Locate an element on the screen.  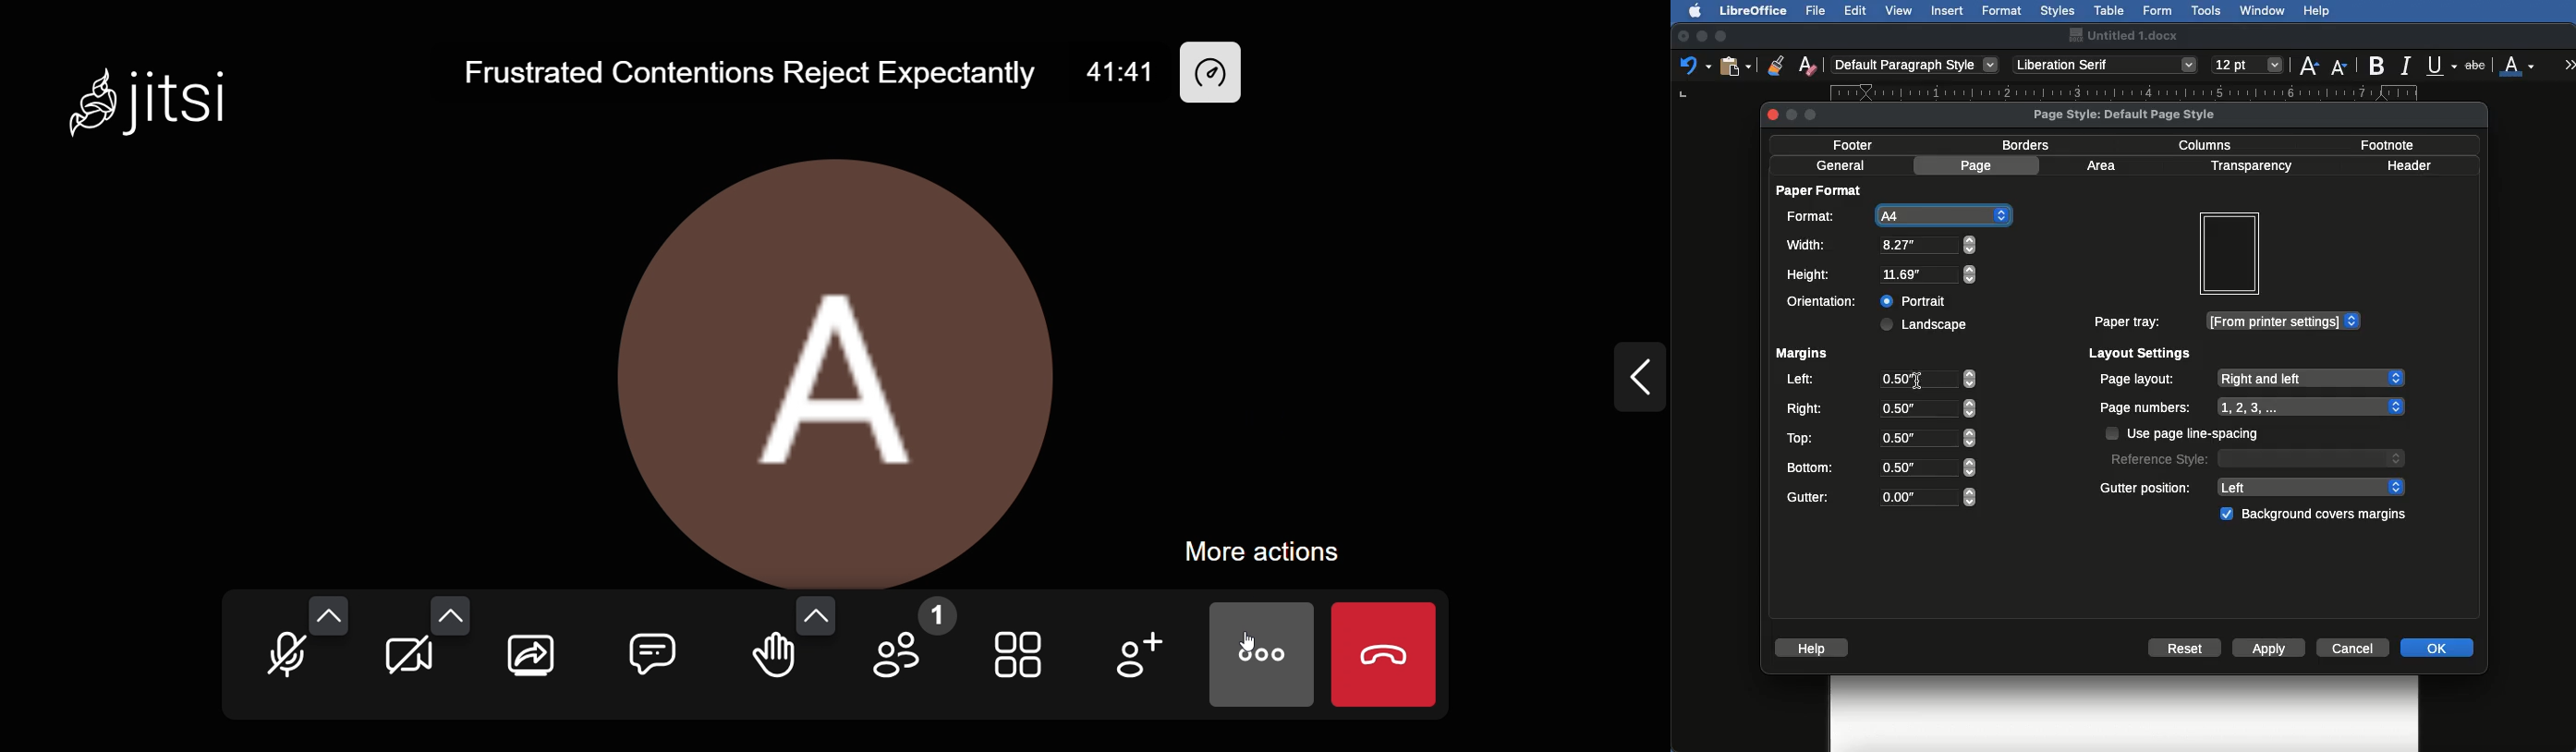
Page is located at coordinates (1979, 165).